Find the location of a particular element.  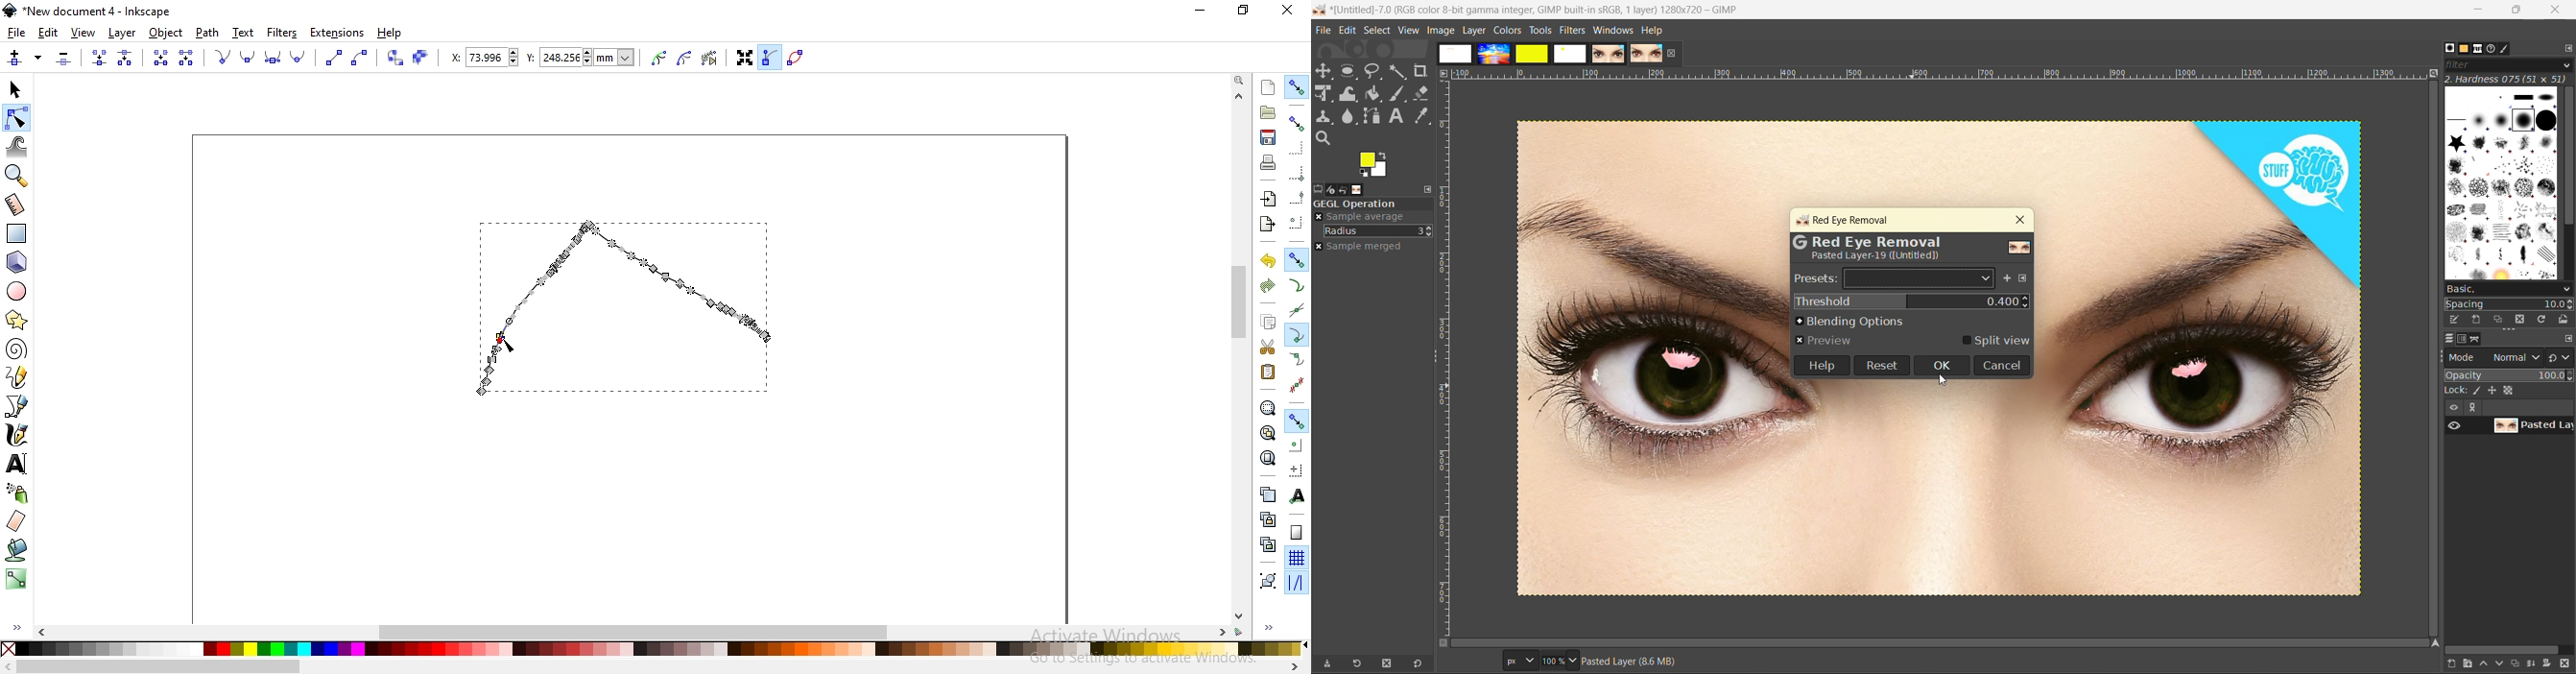

zoom to fit drawing is located at coordinates (1267, 431).